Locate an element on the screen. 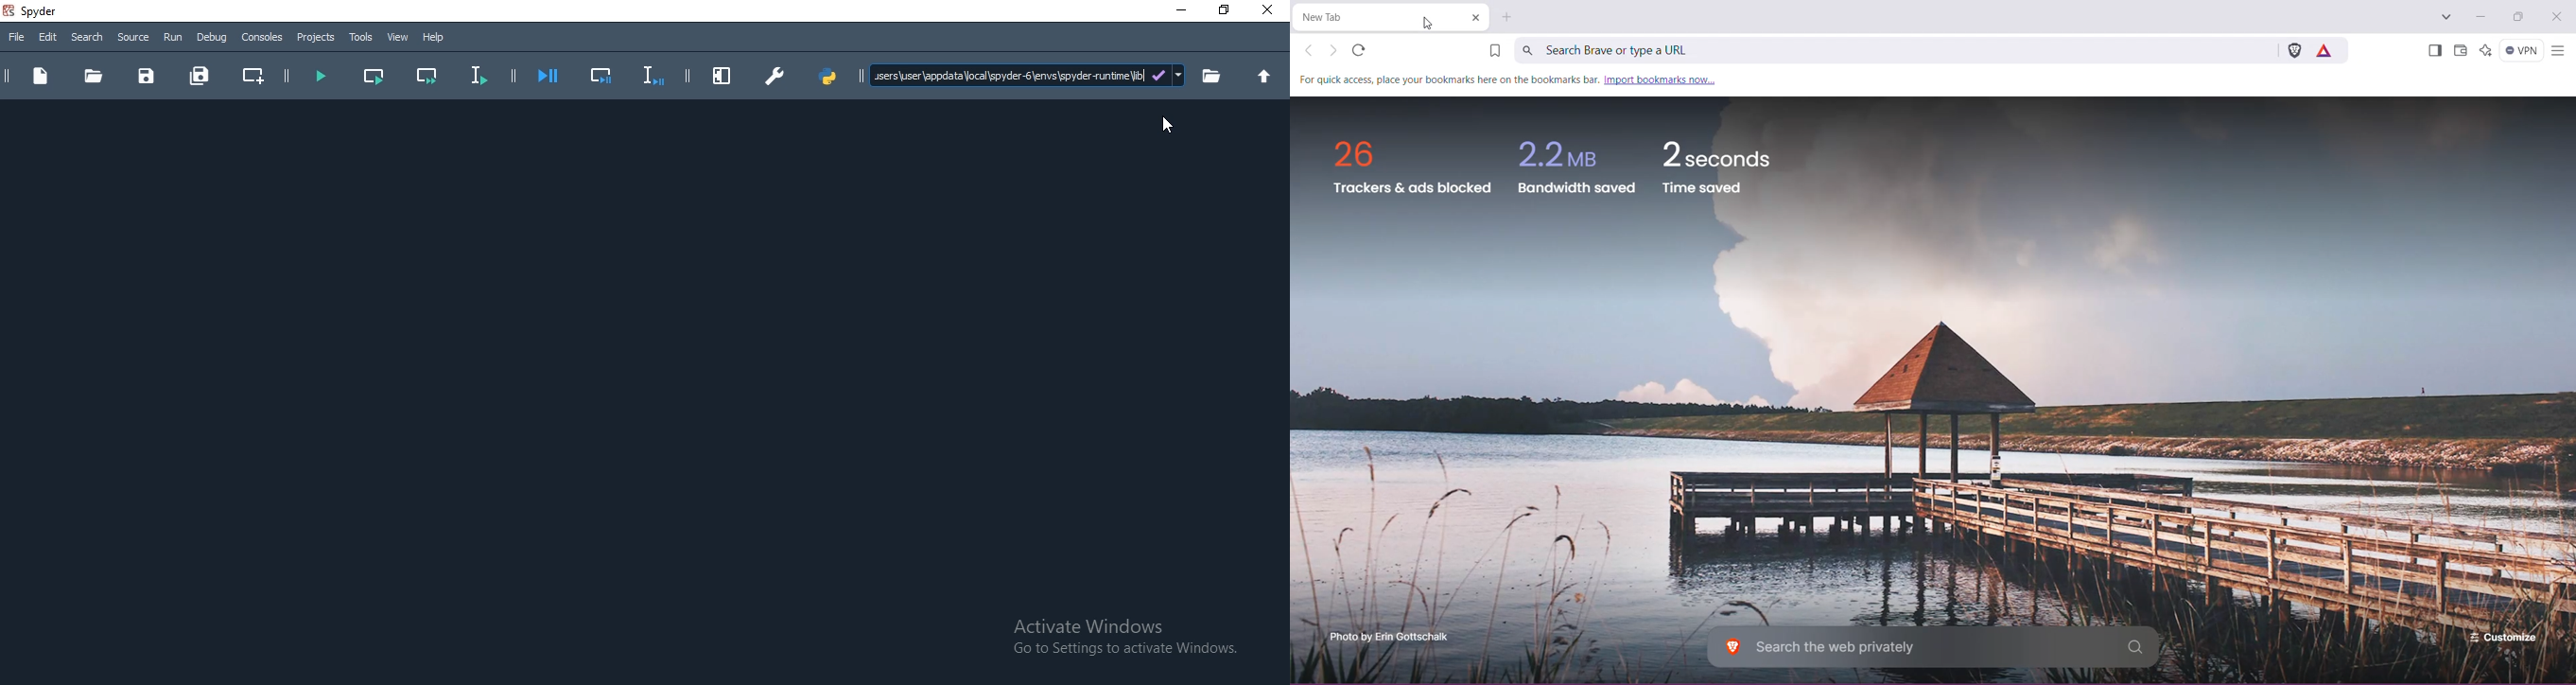 This screenshot has width=2576, height=700. Minimise is located at coordinates (1178, 10).